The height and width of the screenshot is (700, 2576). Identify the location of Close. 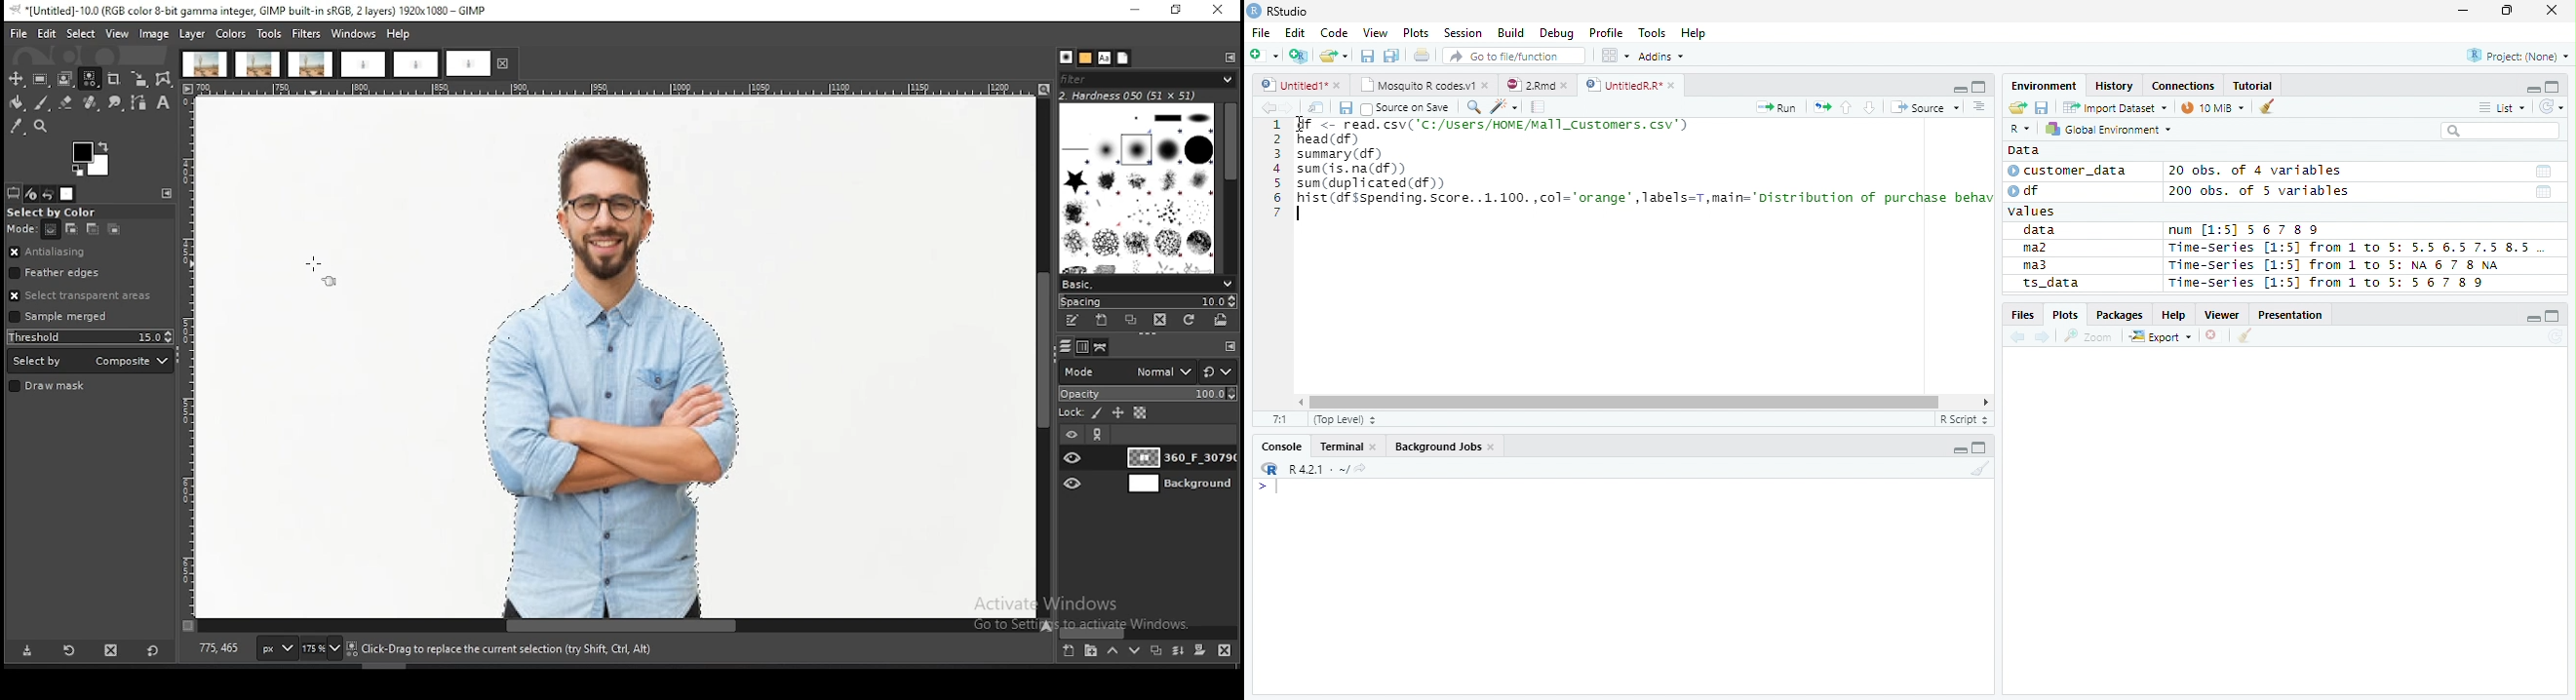
(2551, 11).